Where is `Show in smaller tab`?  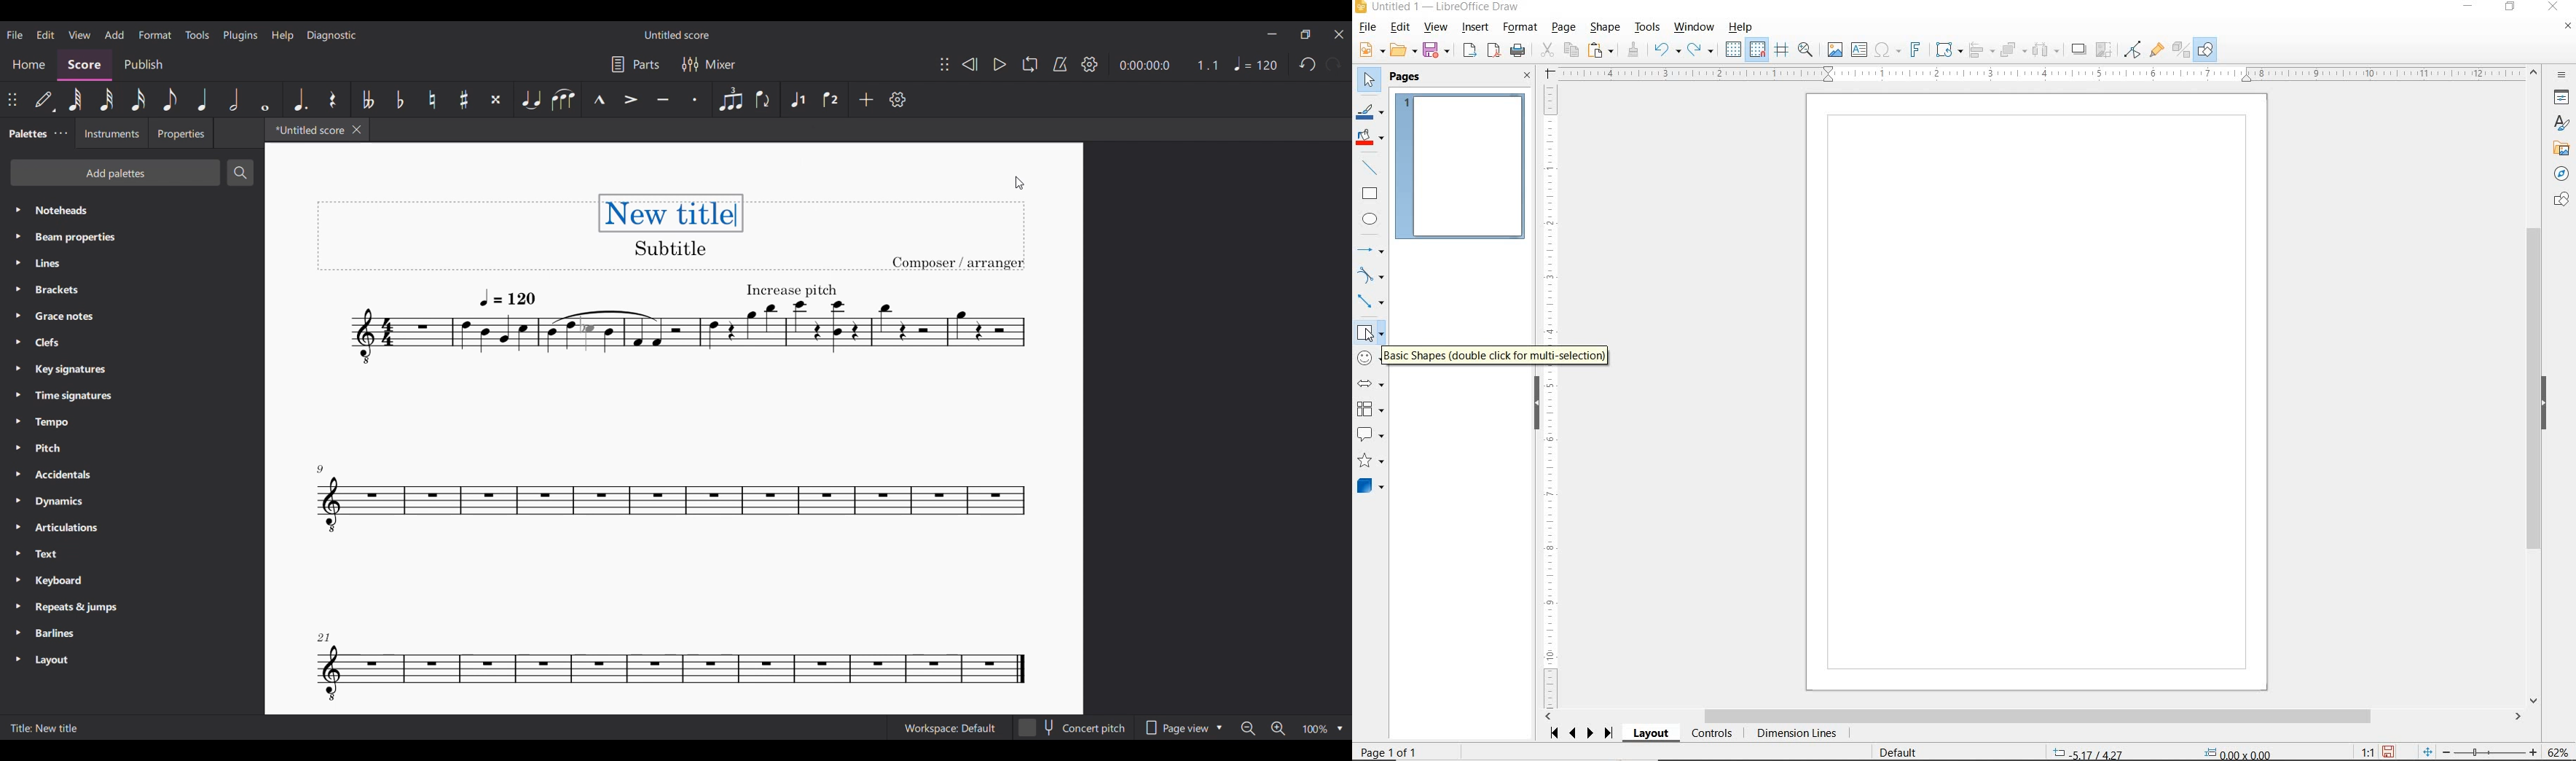
Show in smaller tab is located at coordinates (1306, 35).